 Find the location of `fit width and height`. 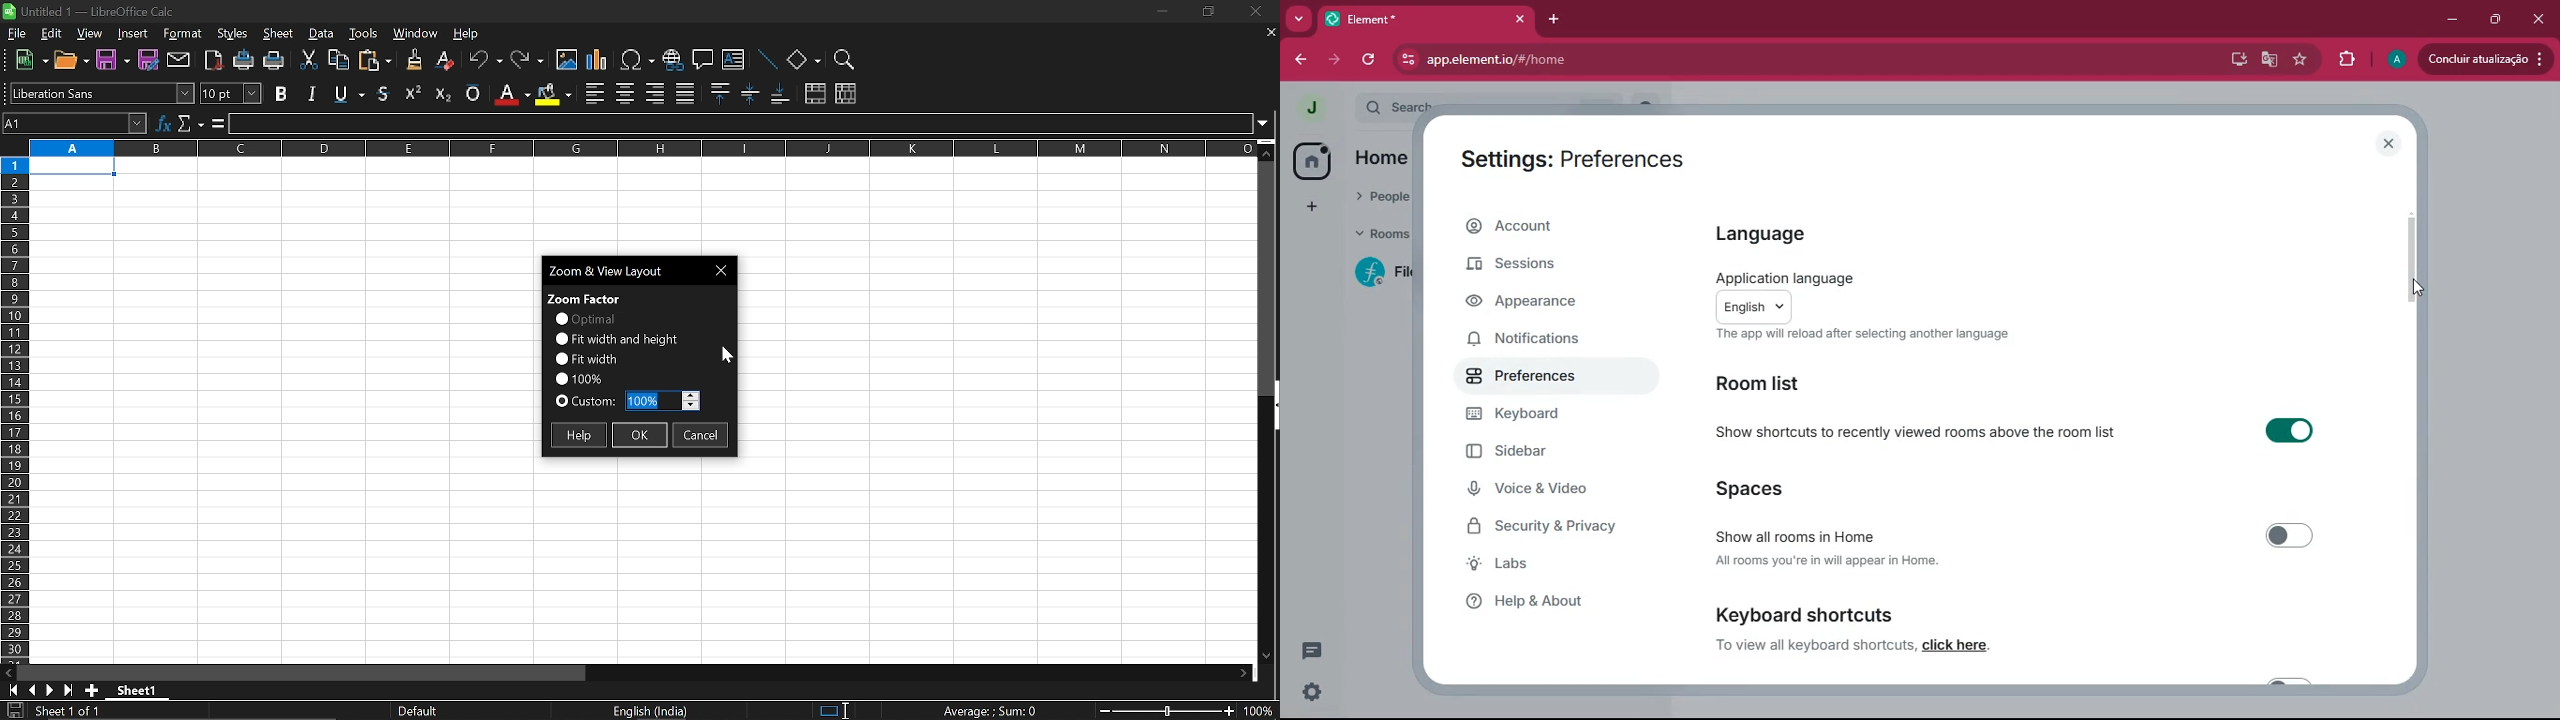

fit width and height is located at coordinates (619, 338).